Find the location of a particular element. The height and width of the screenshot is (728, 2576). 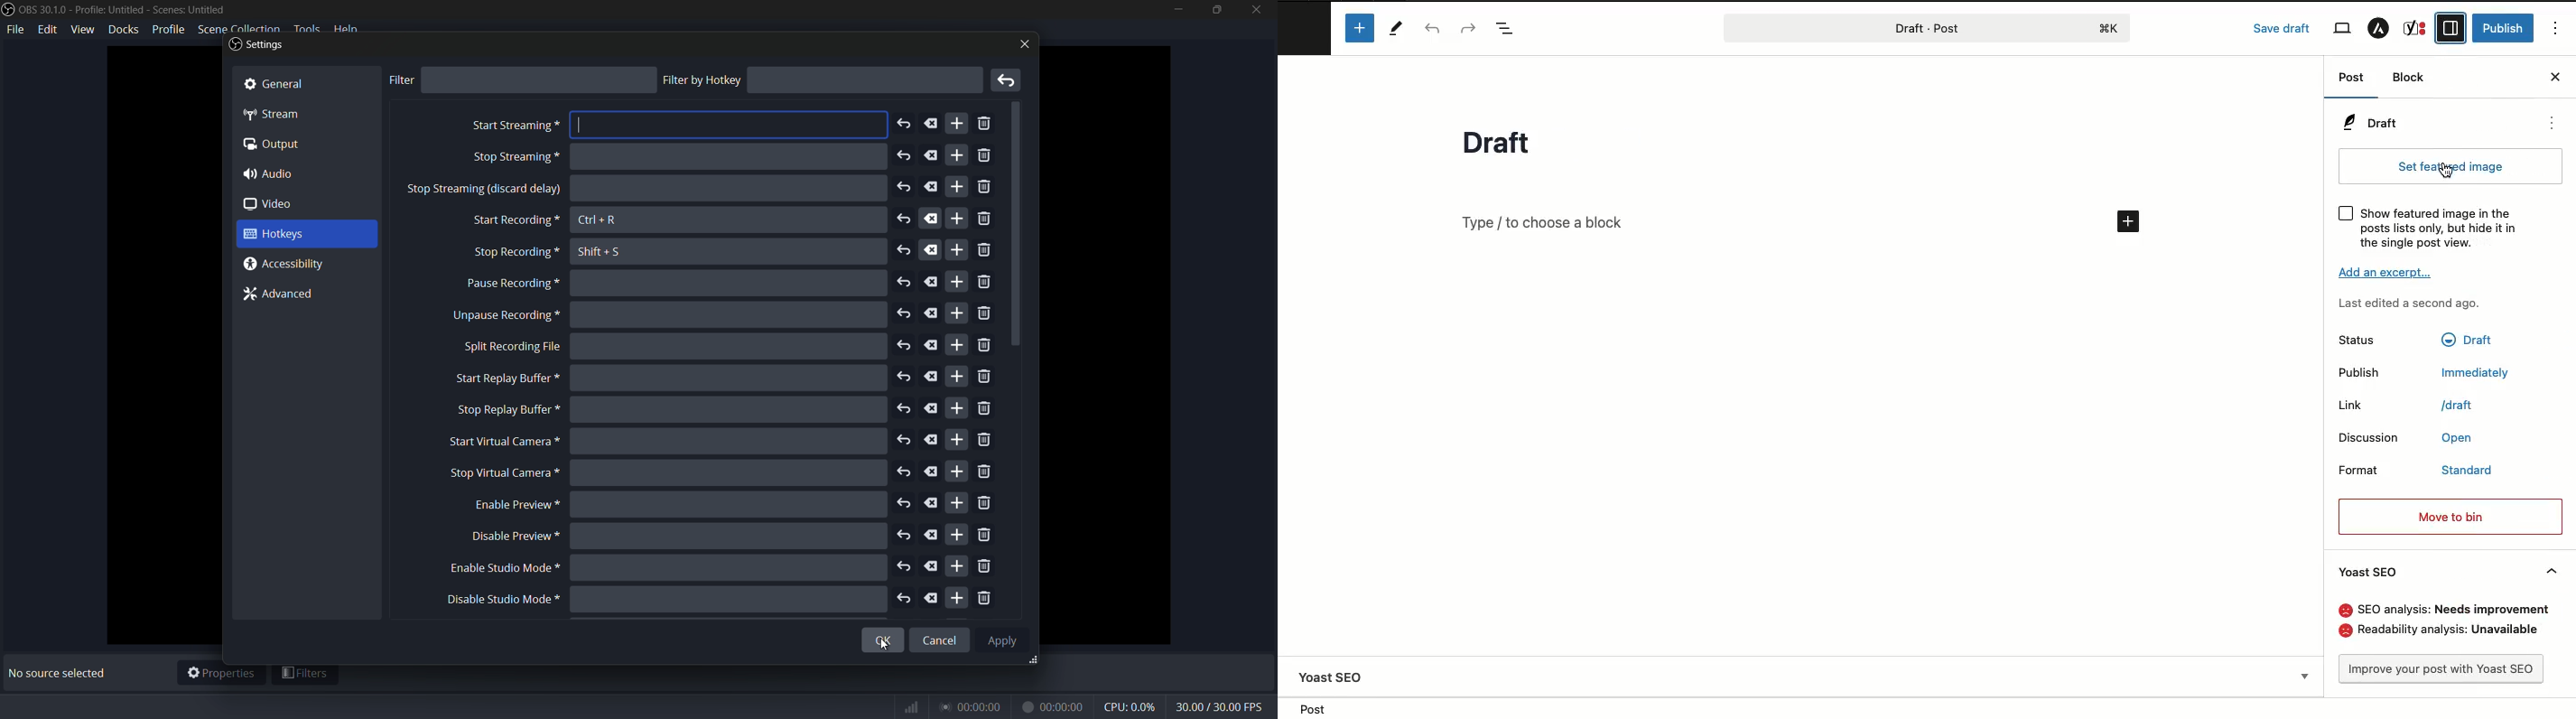

remove is located at coordinates (987, 124).